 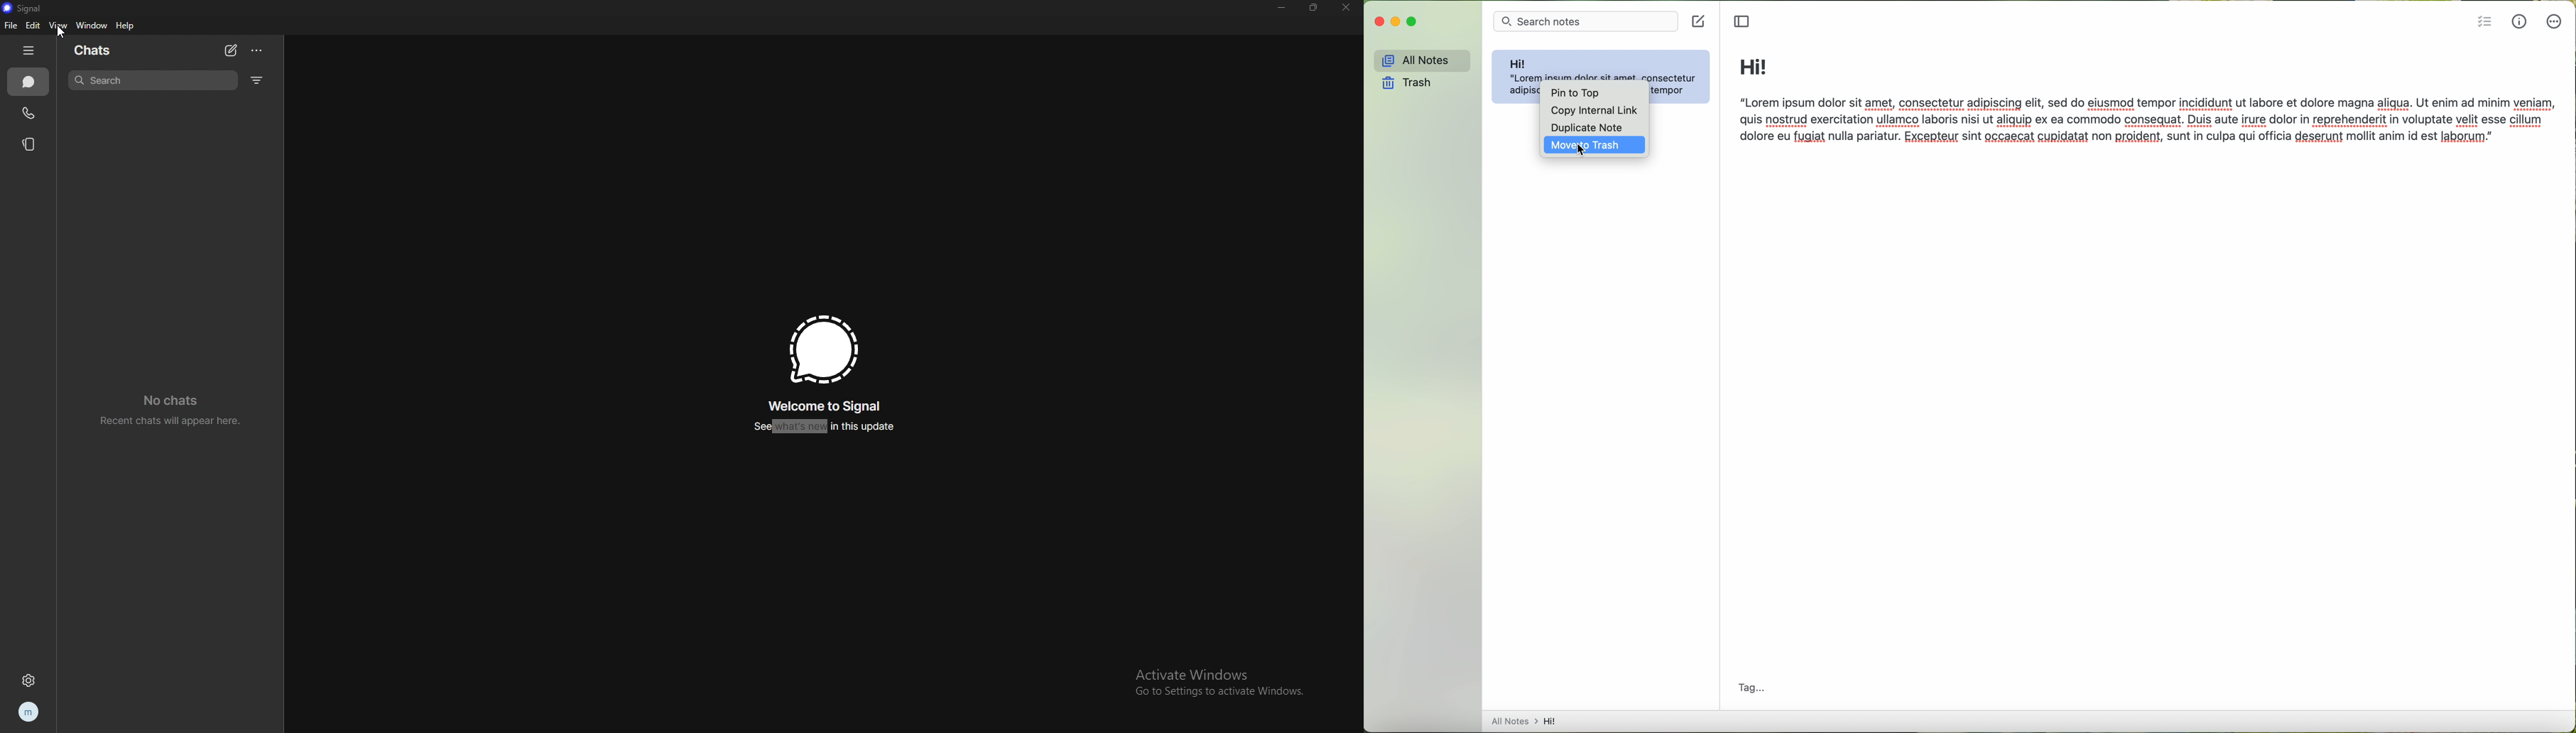 I want to click on chats, so click(x=28, y=82).